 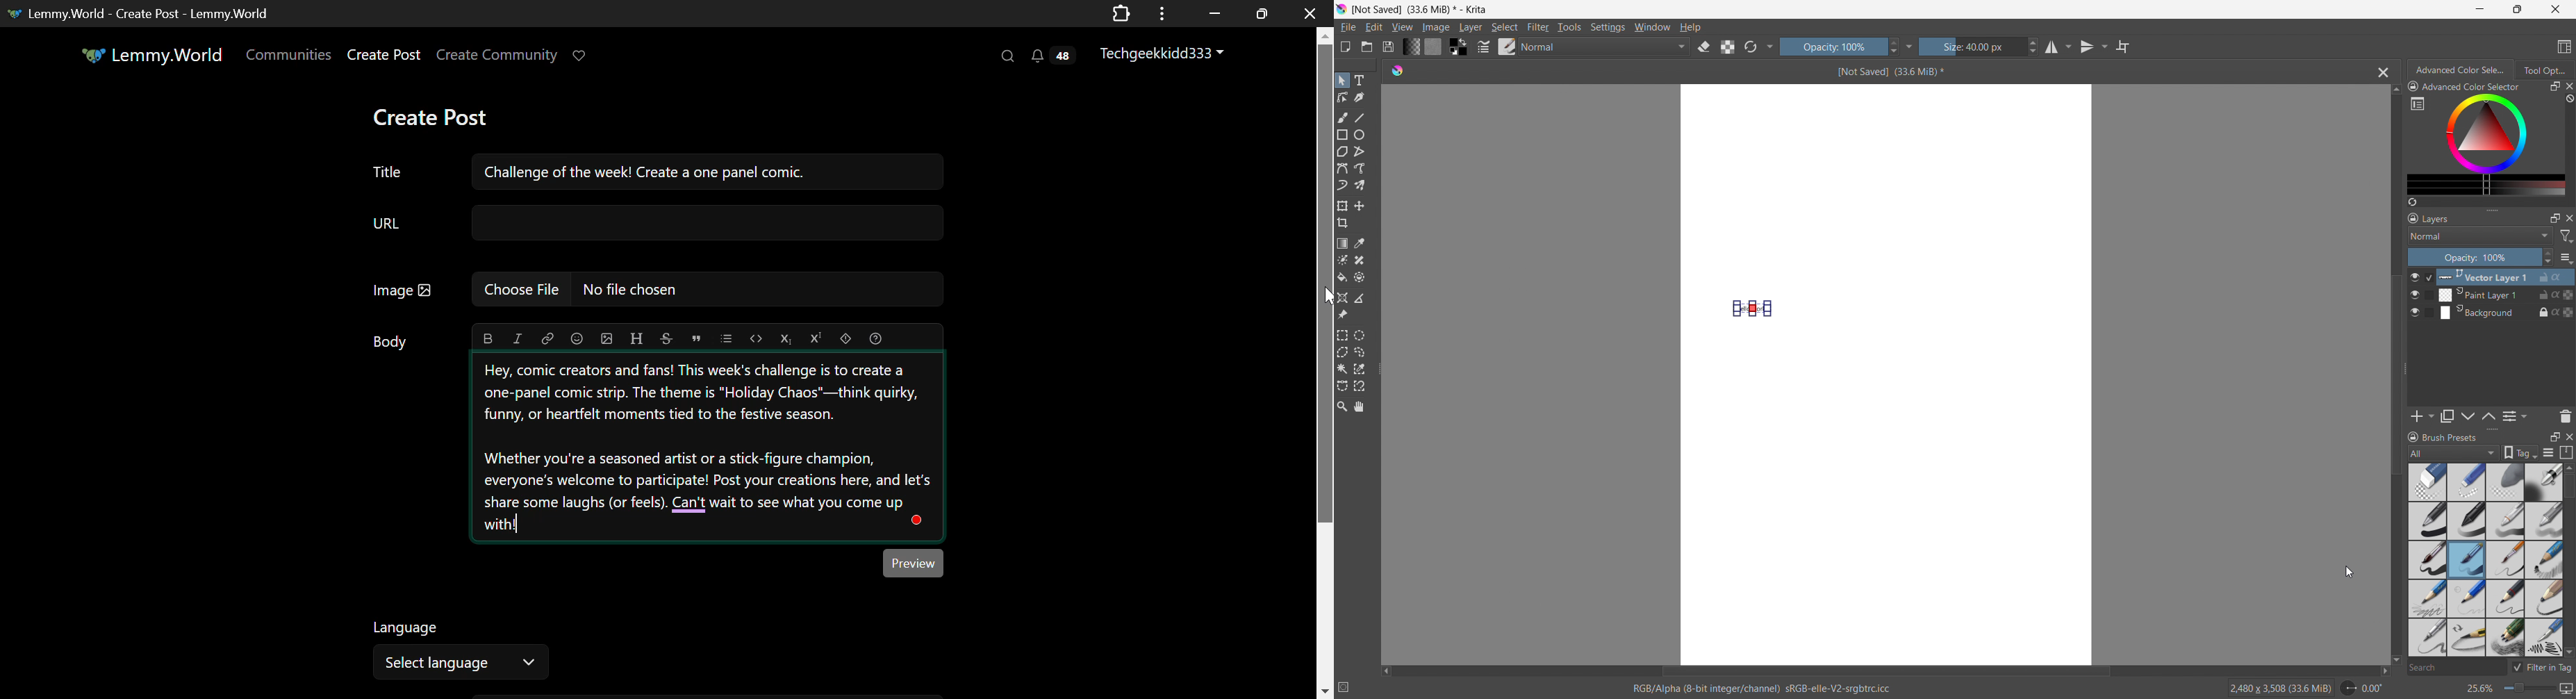 What do you see at coordinates (2467, 560) in the screenshot?
I see `Brush` at bounding box center [2467, 560].